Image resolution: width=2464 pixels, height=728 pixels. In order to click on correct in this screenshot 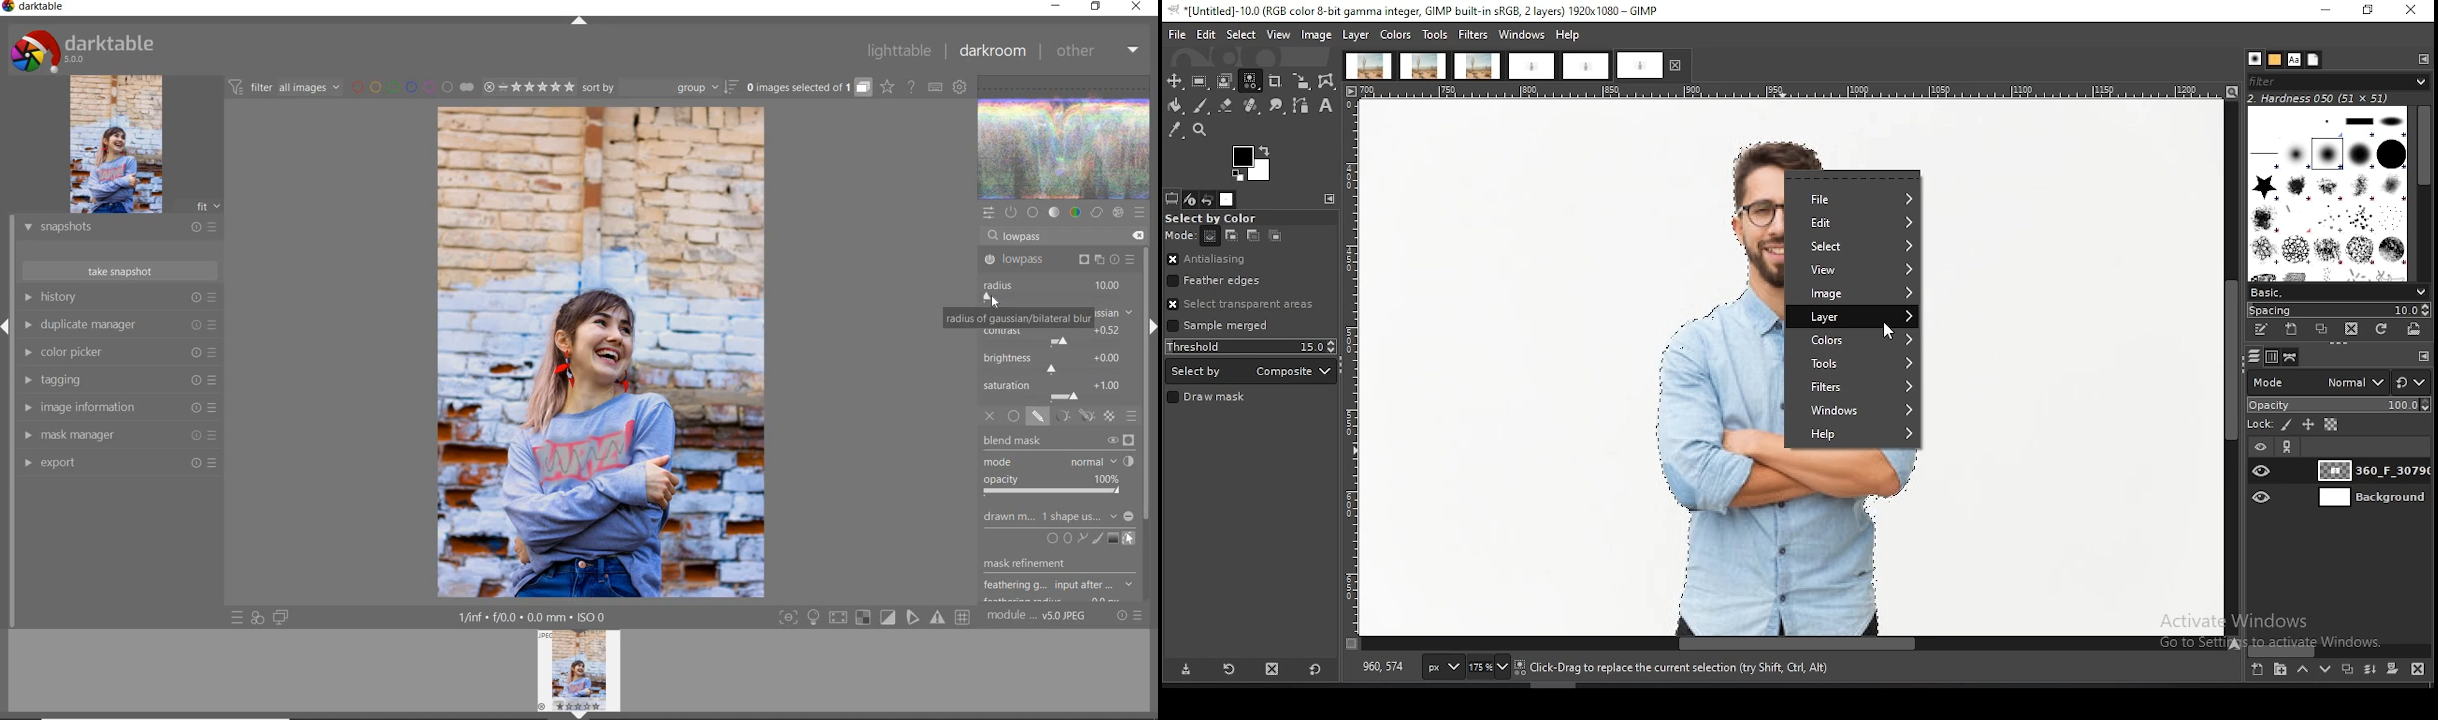, I will do `click(1097, 213)`.